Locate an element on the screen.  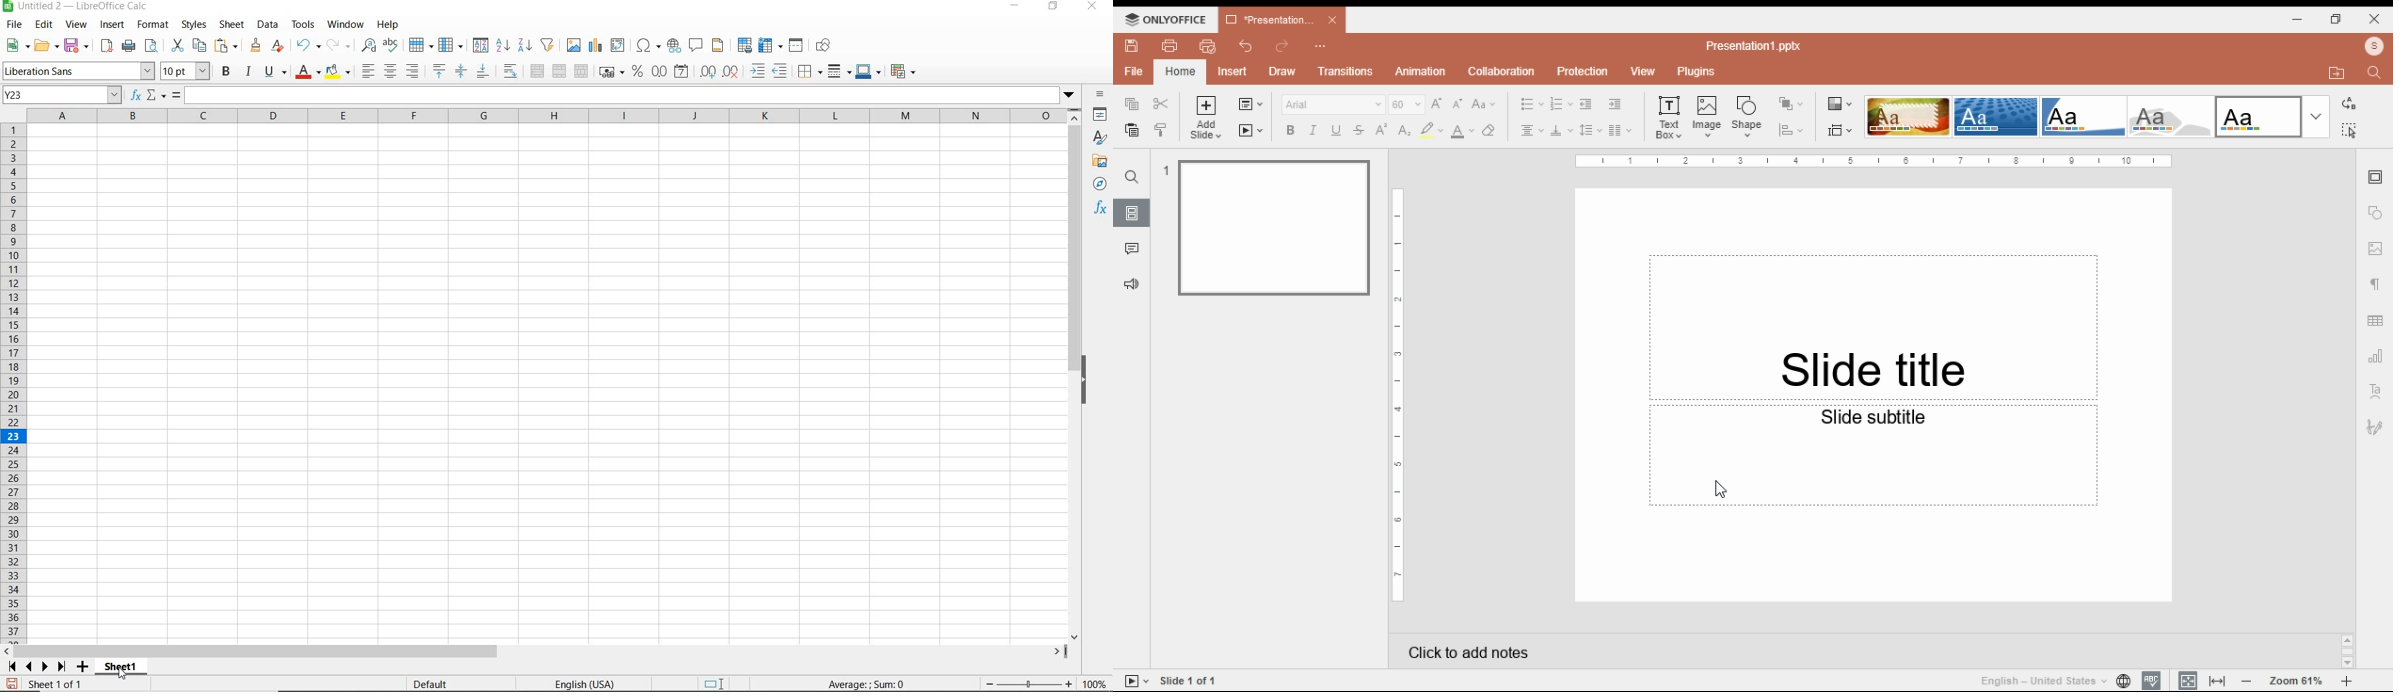
erase is located at coordinates (1490, 131).